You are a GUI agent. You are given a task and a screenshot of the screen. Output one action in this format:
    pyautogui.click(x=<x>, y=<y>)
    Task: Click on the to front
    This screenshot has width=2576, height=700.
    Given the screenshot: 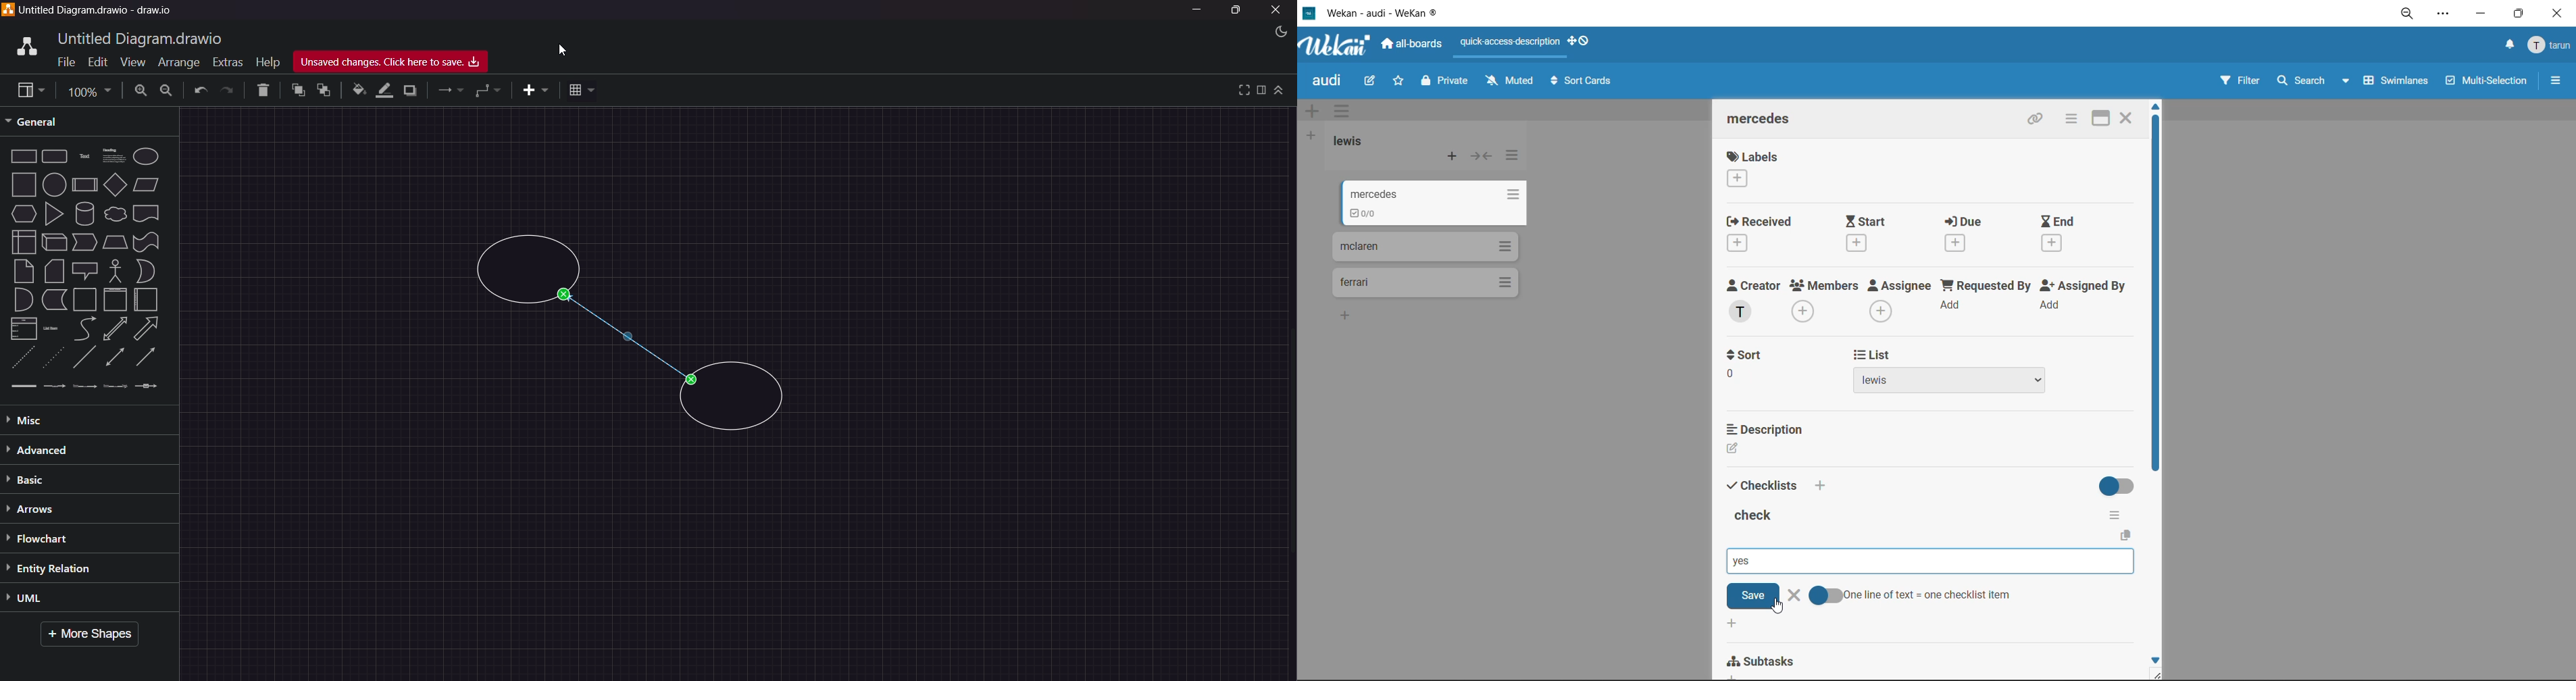 What is the action you would take?
    pyautogui.click(x=297, y=91)
    